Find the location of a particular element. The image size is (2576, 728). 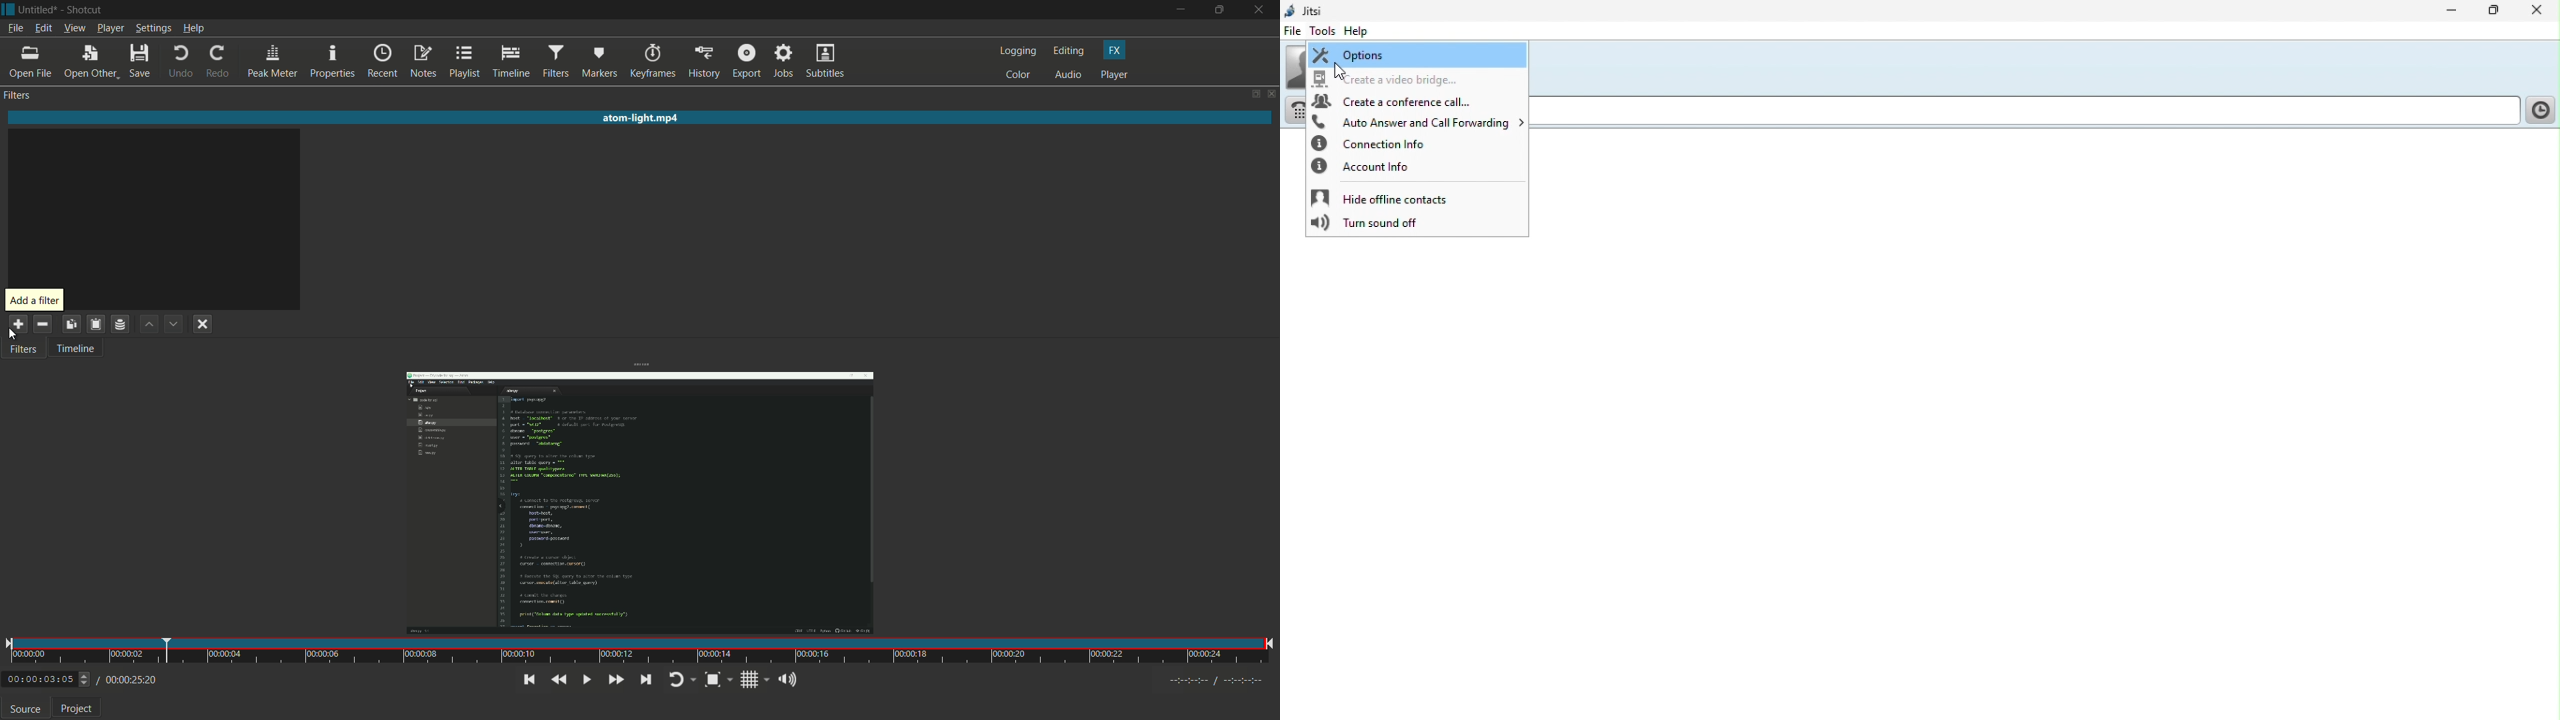

move filter down is located at coordinates (174, 325).